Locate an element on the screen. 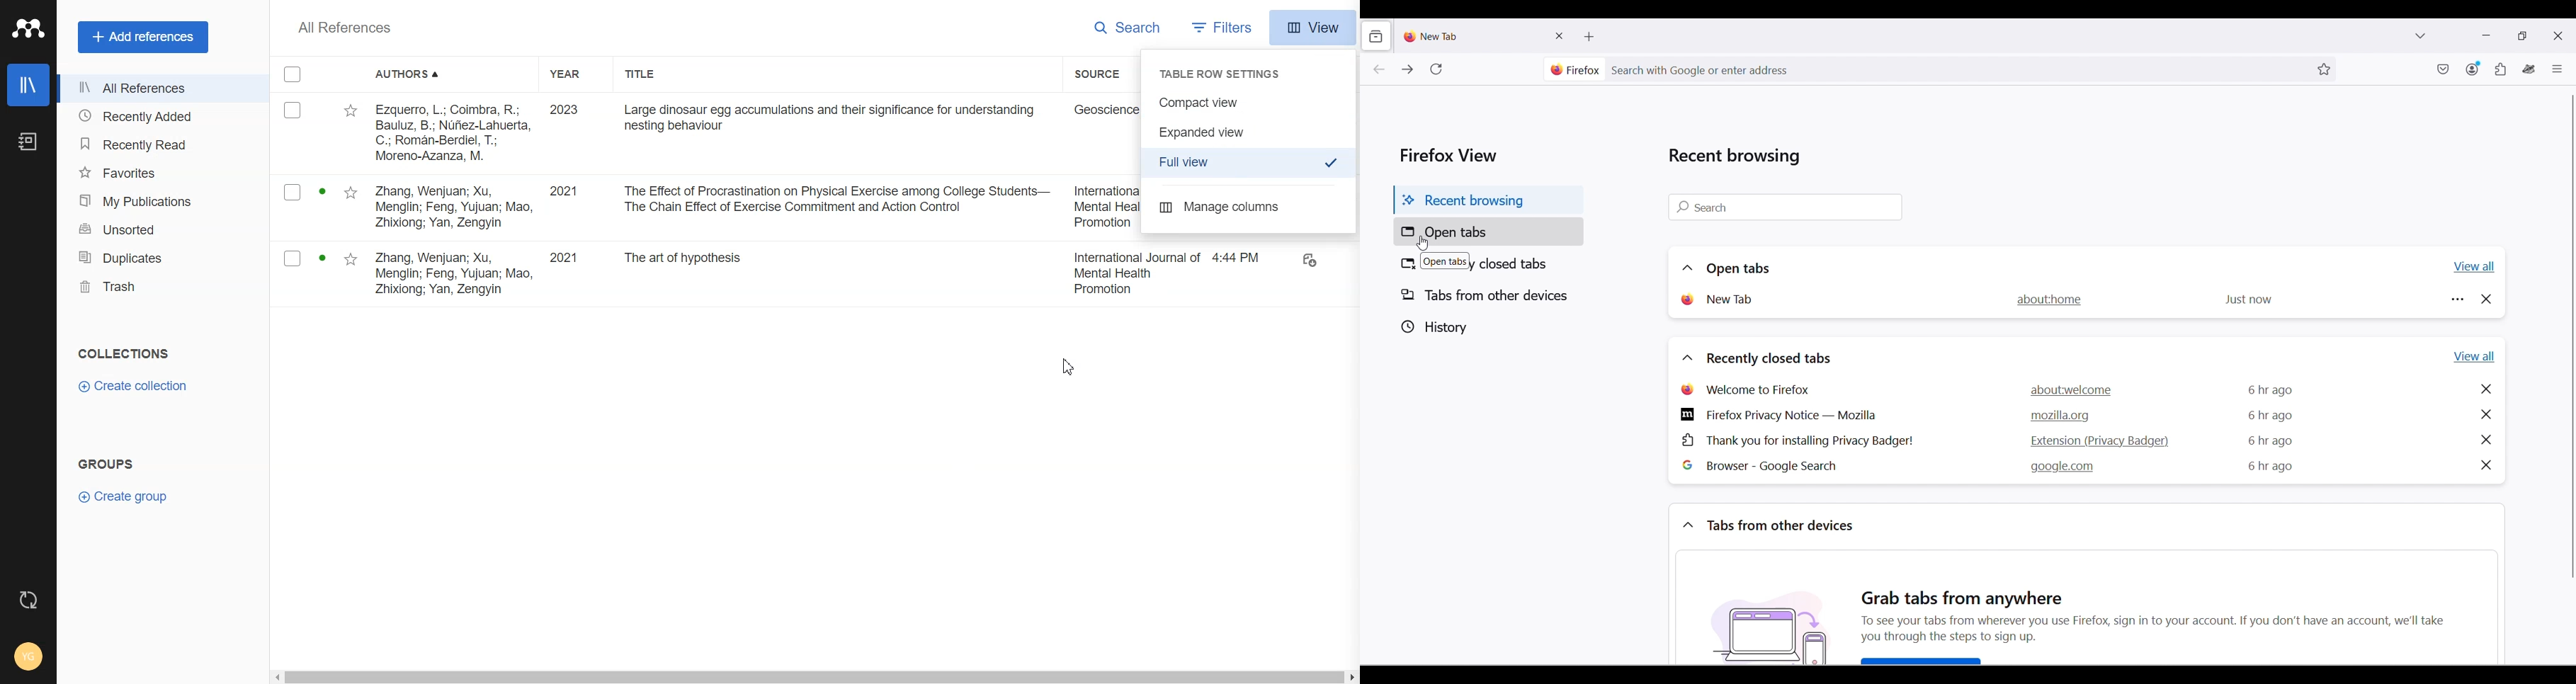  Logo is located at coordinates (28, 28).